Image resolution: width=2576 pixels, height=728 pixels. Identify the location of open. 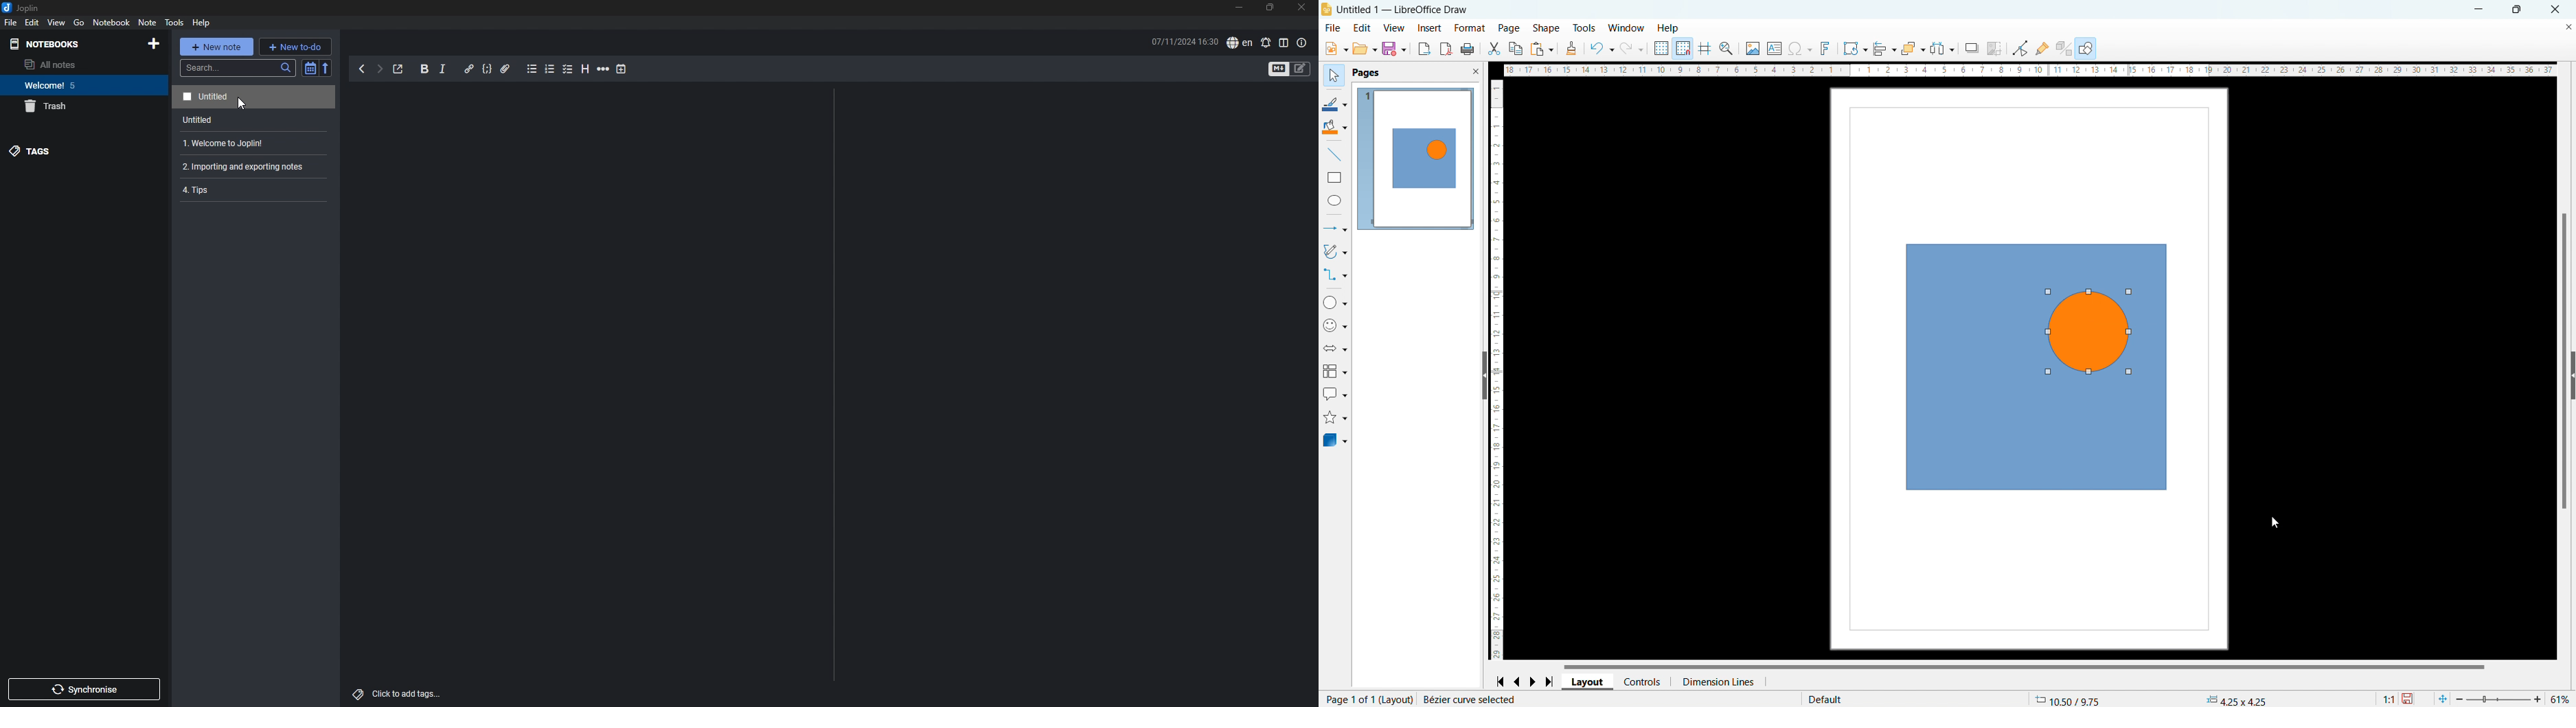
(1365, 48).